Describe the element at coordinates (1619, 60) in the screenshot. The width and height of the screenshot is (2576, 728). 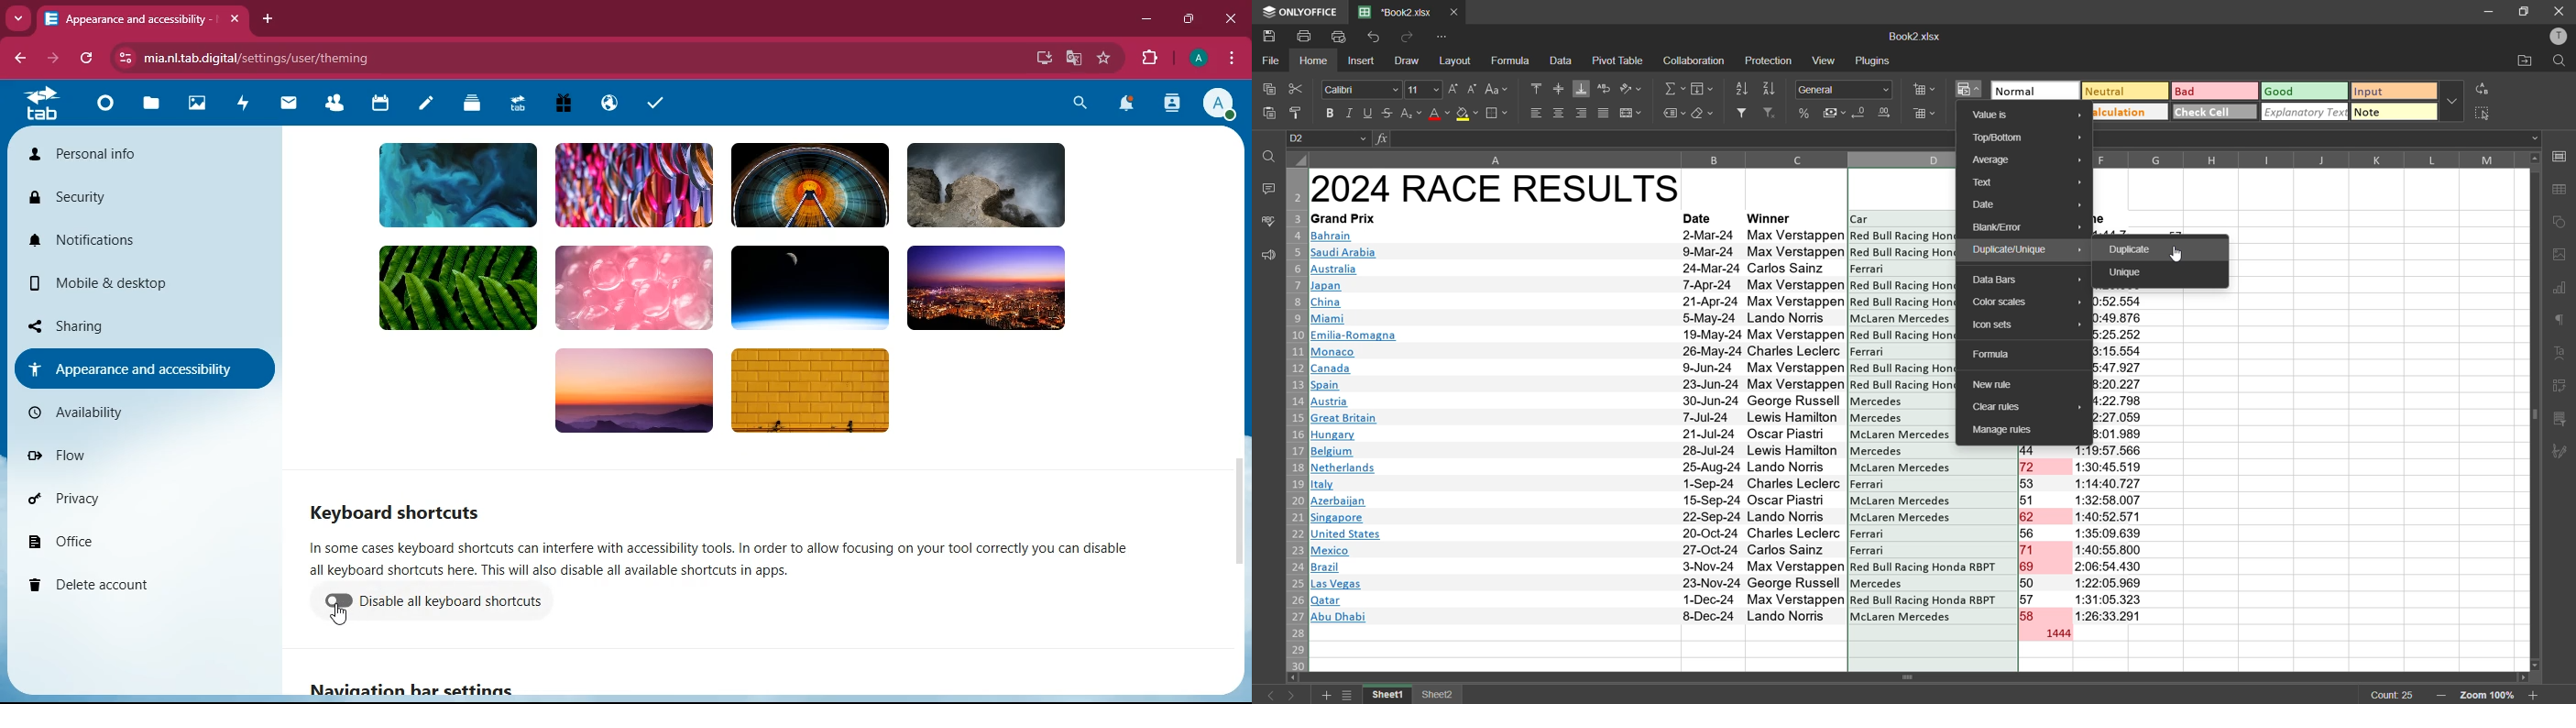
I see `pivot table` at that location.